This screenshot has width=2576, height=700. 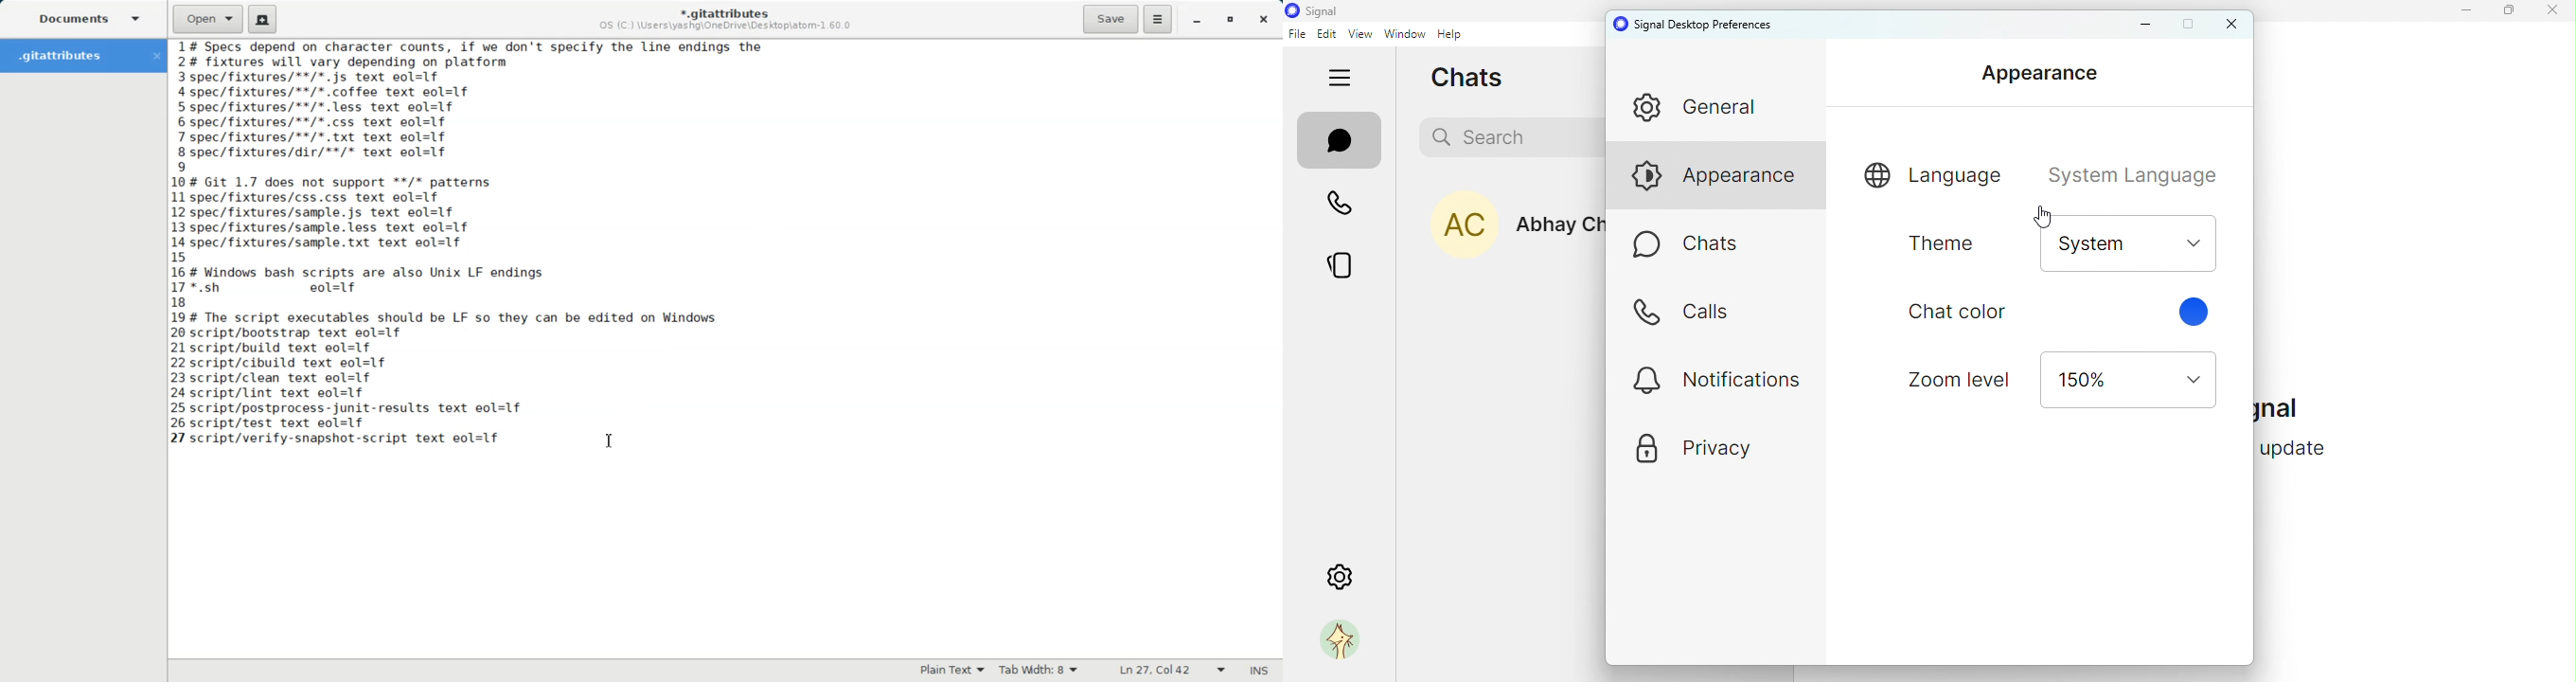 I want to click on Chat colot, so click(x=1953, y=309).